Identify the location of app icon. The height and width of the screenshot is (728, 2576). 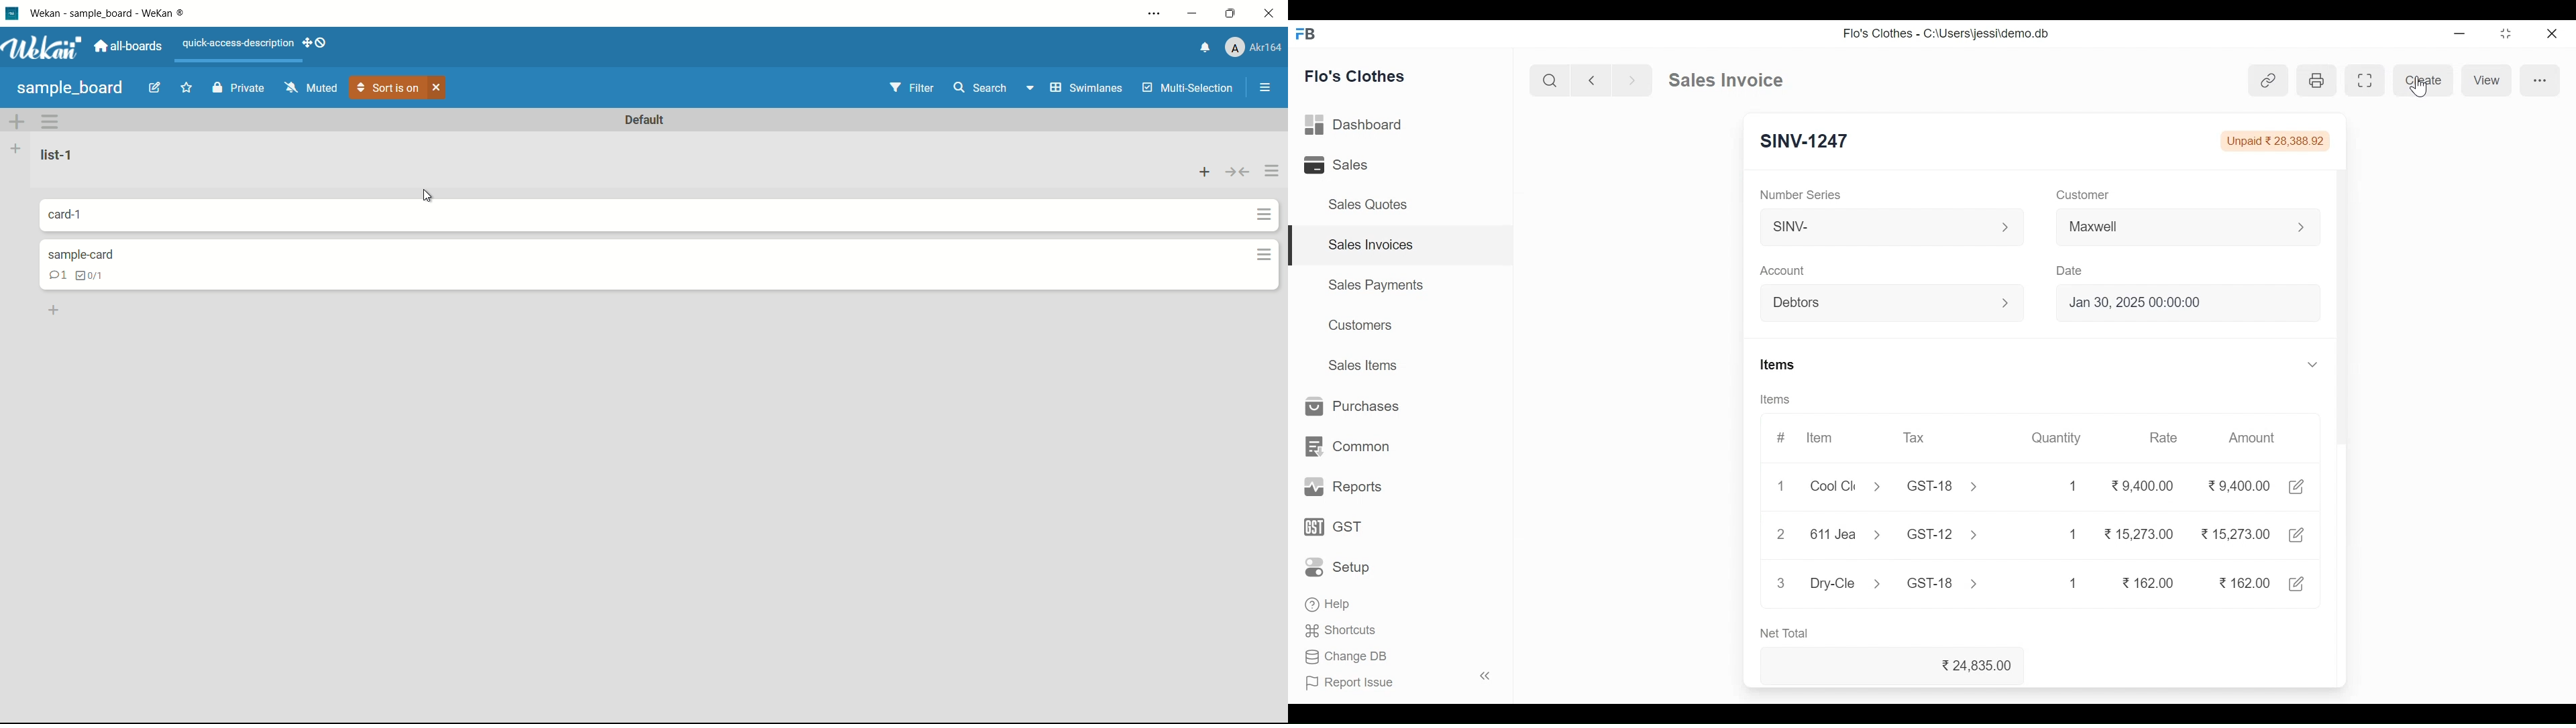
(11, 13).